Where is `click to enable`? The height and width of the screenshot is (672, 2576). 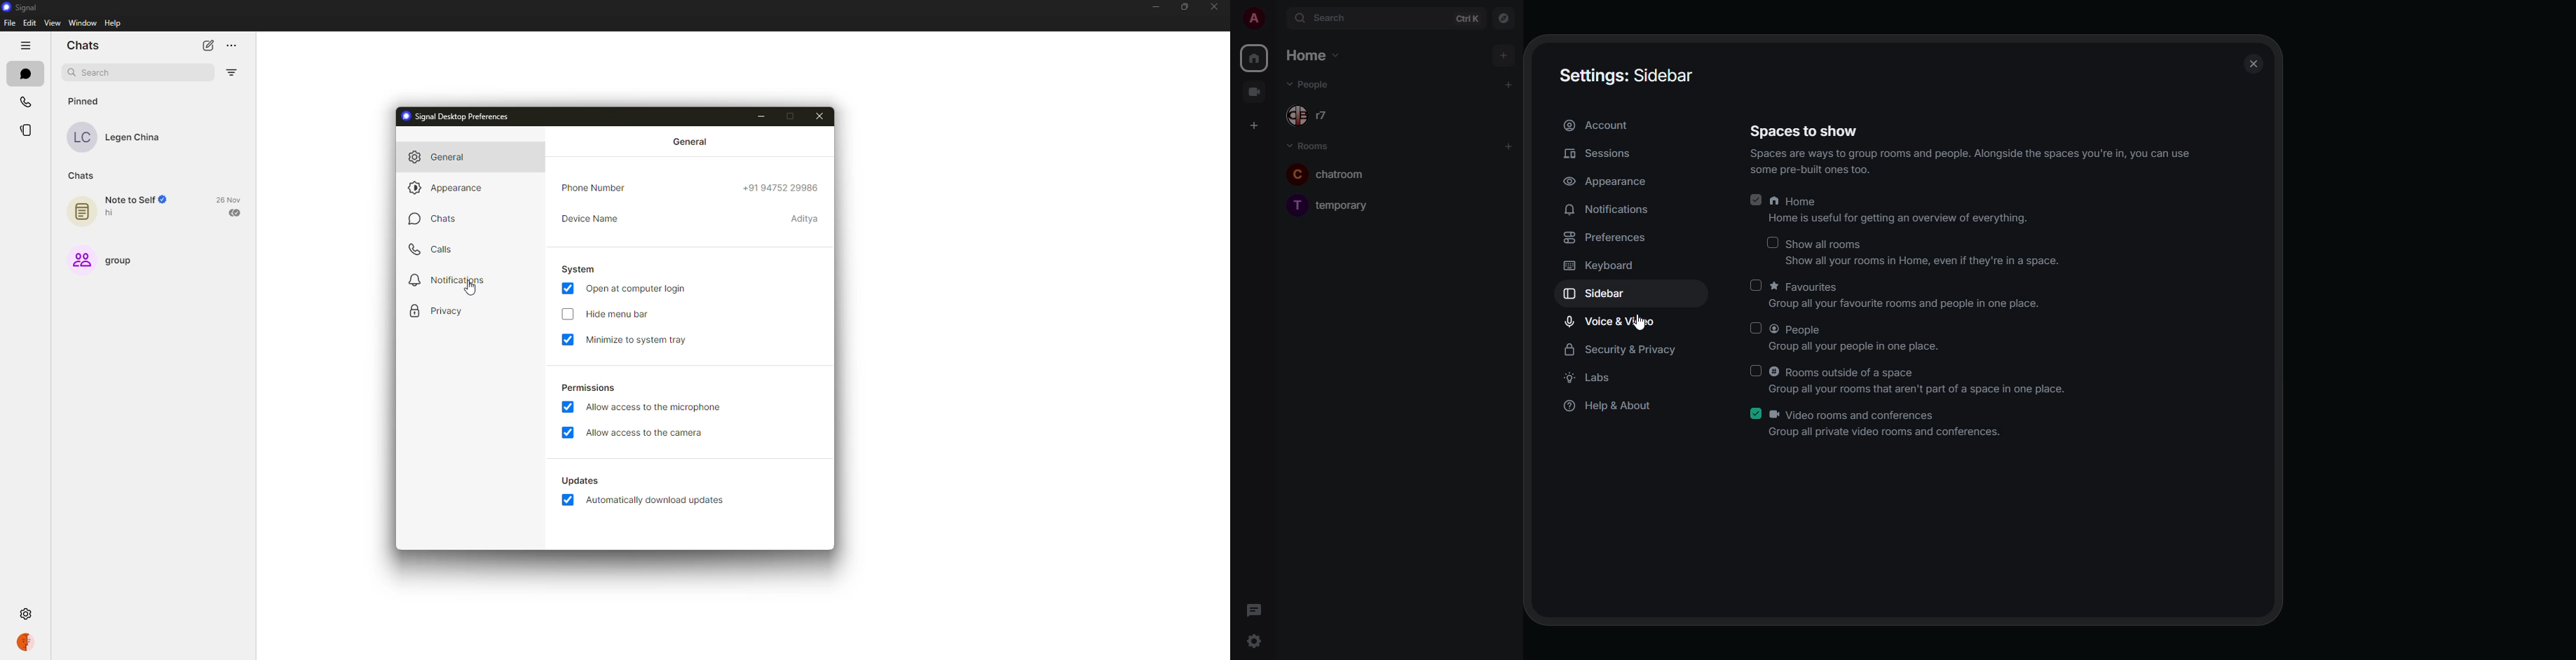
click to enable is located at coordinates (1757, 286).